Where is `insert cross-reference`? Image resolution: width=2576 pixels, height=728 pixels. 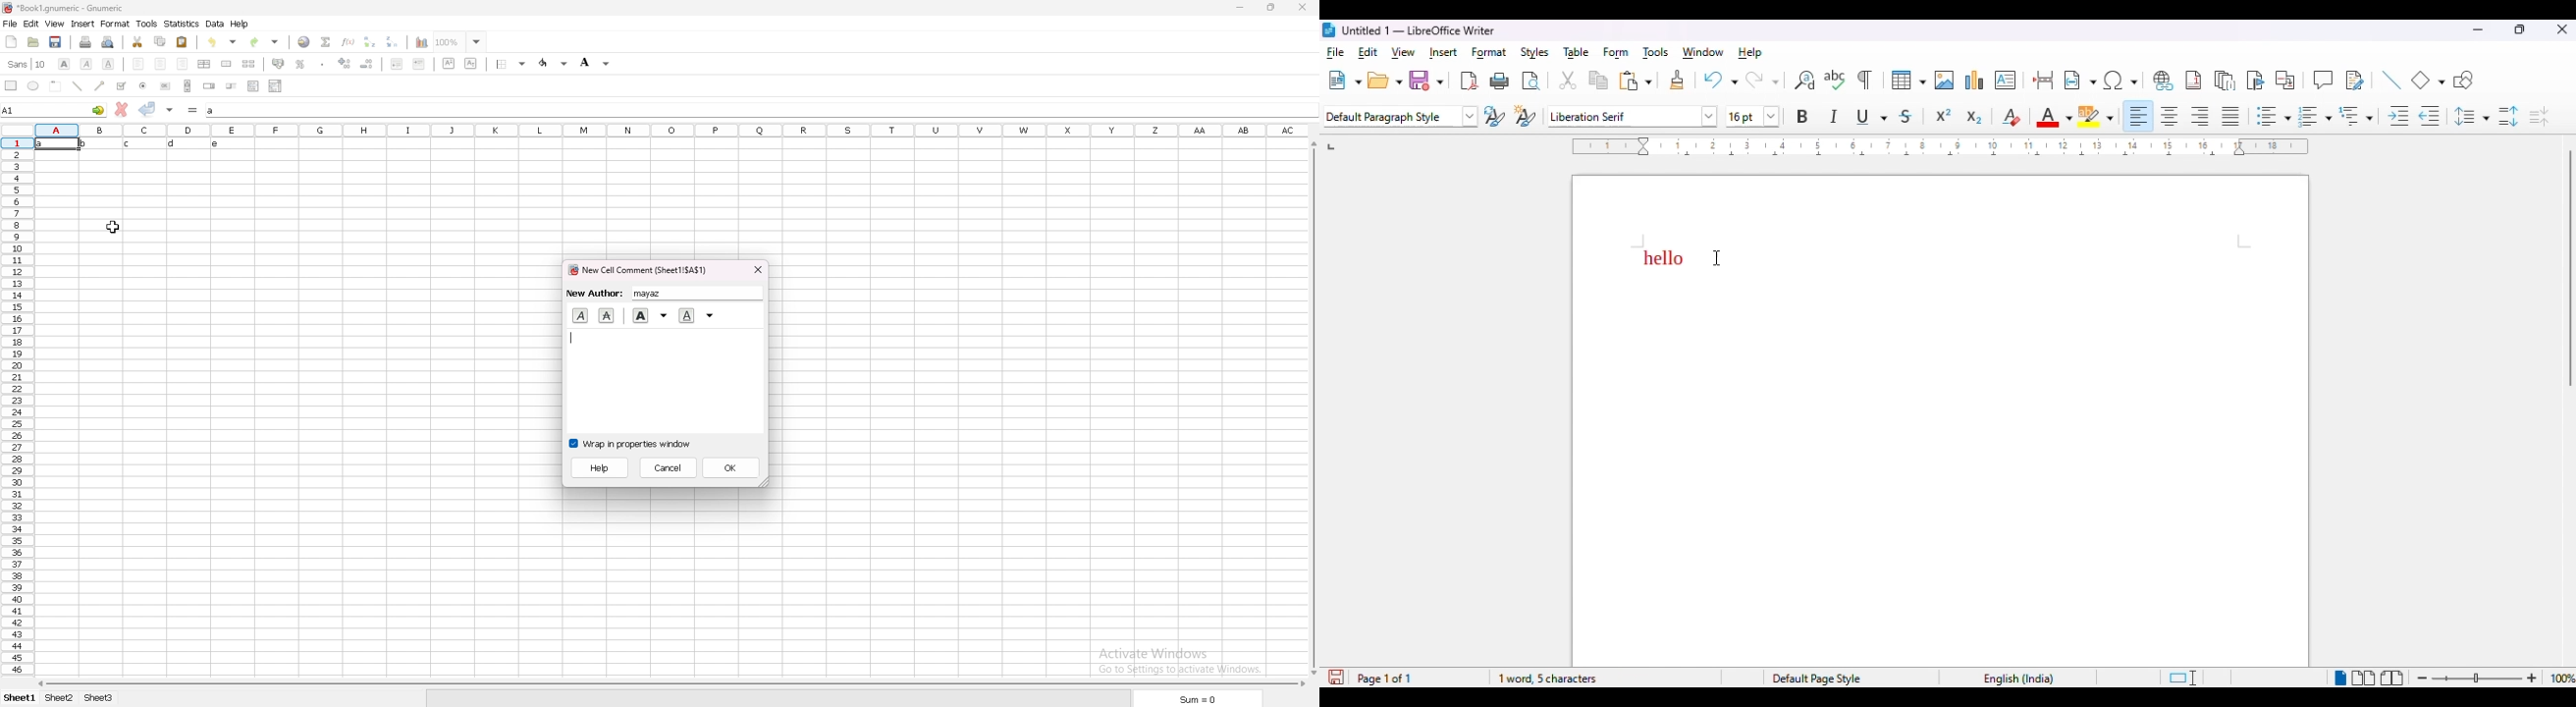
insert cross-reference is located at coordinates (2286, 81).